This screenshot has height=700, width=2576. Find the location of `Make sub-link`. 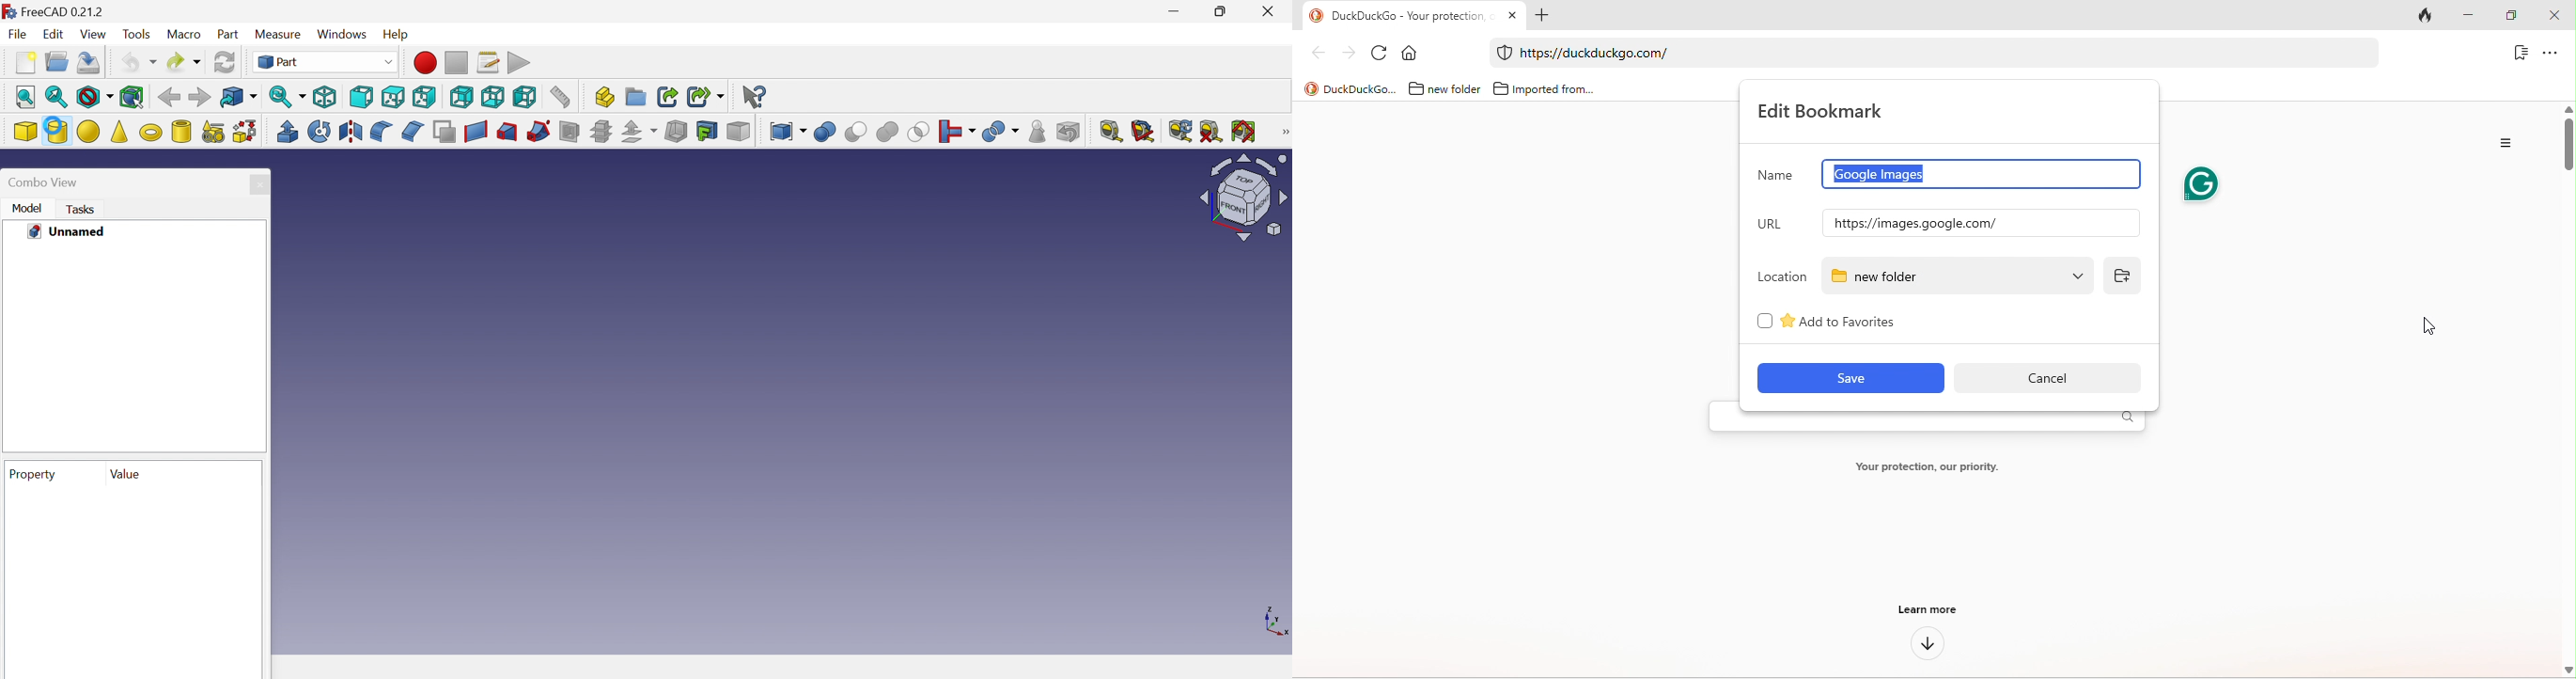

Make sub-link is located at coordinates (706, 98).